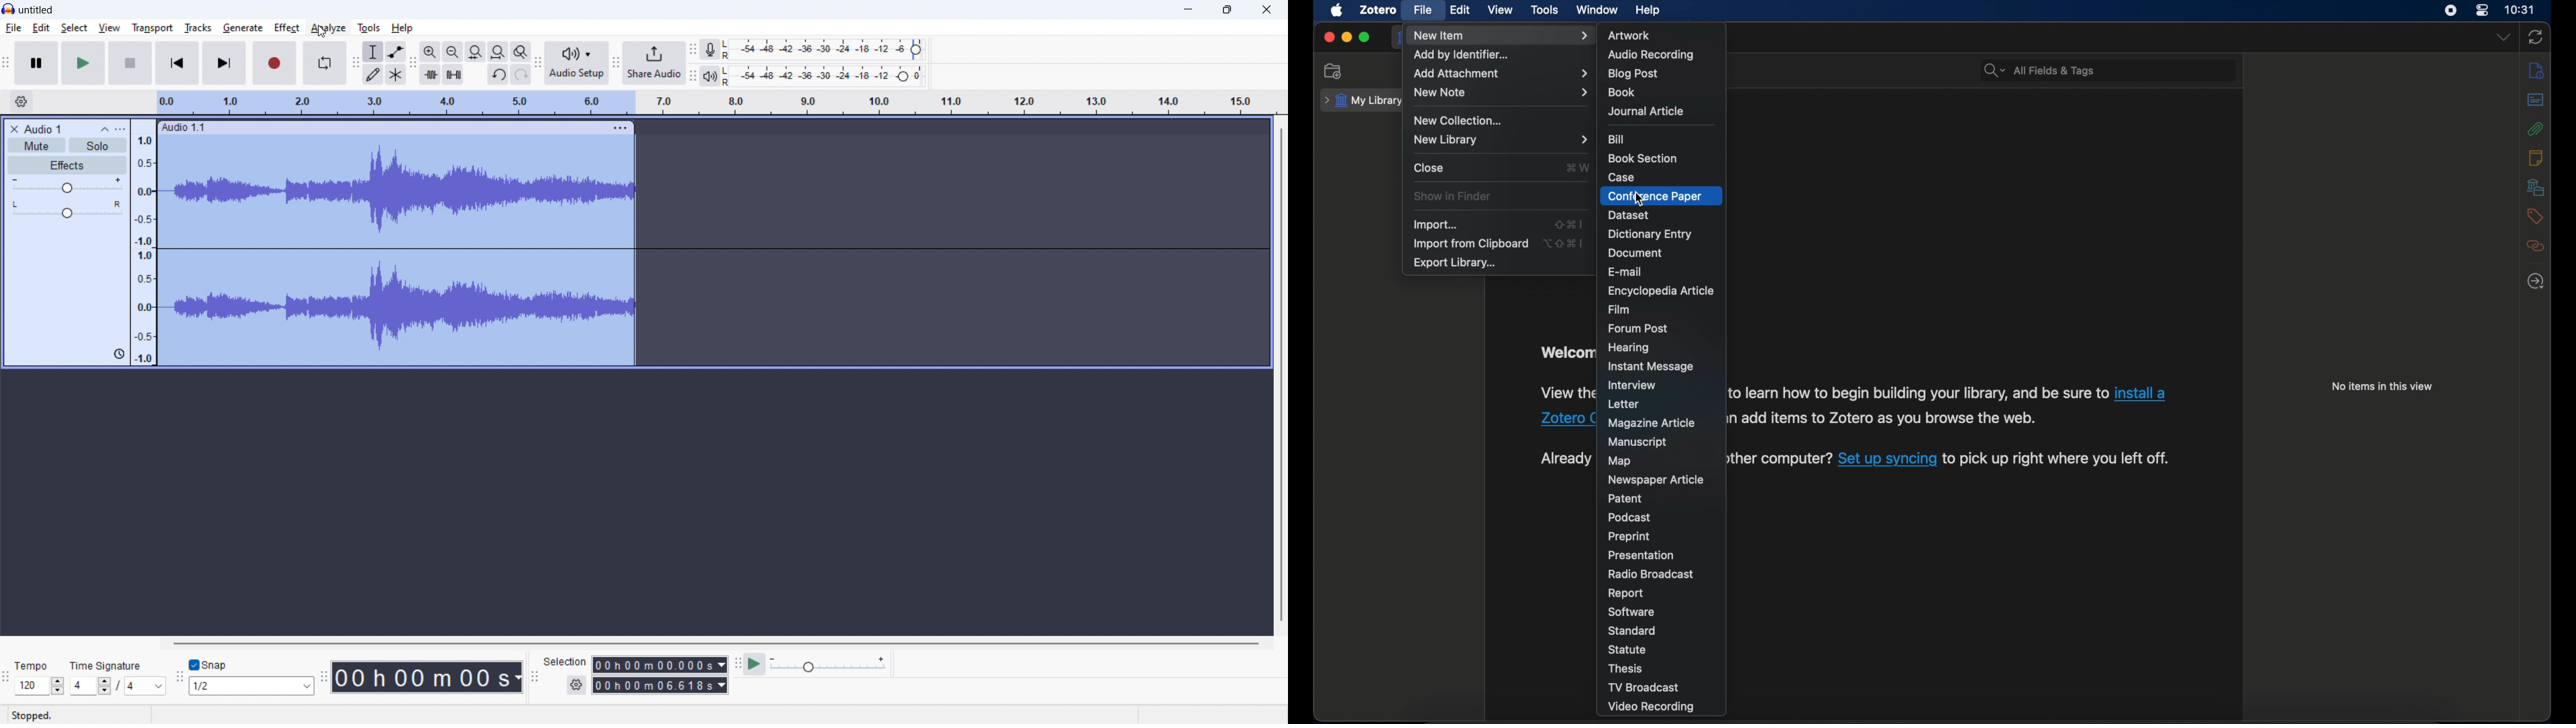 Image resolution: width=2576 pixels, height=728 pixels. I want to click on skip to end, so click(224, 63).